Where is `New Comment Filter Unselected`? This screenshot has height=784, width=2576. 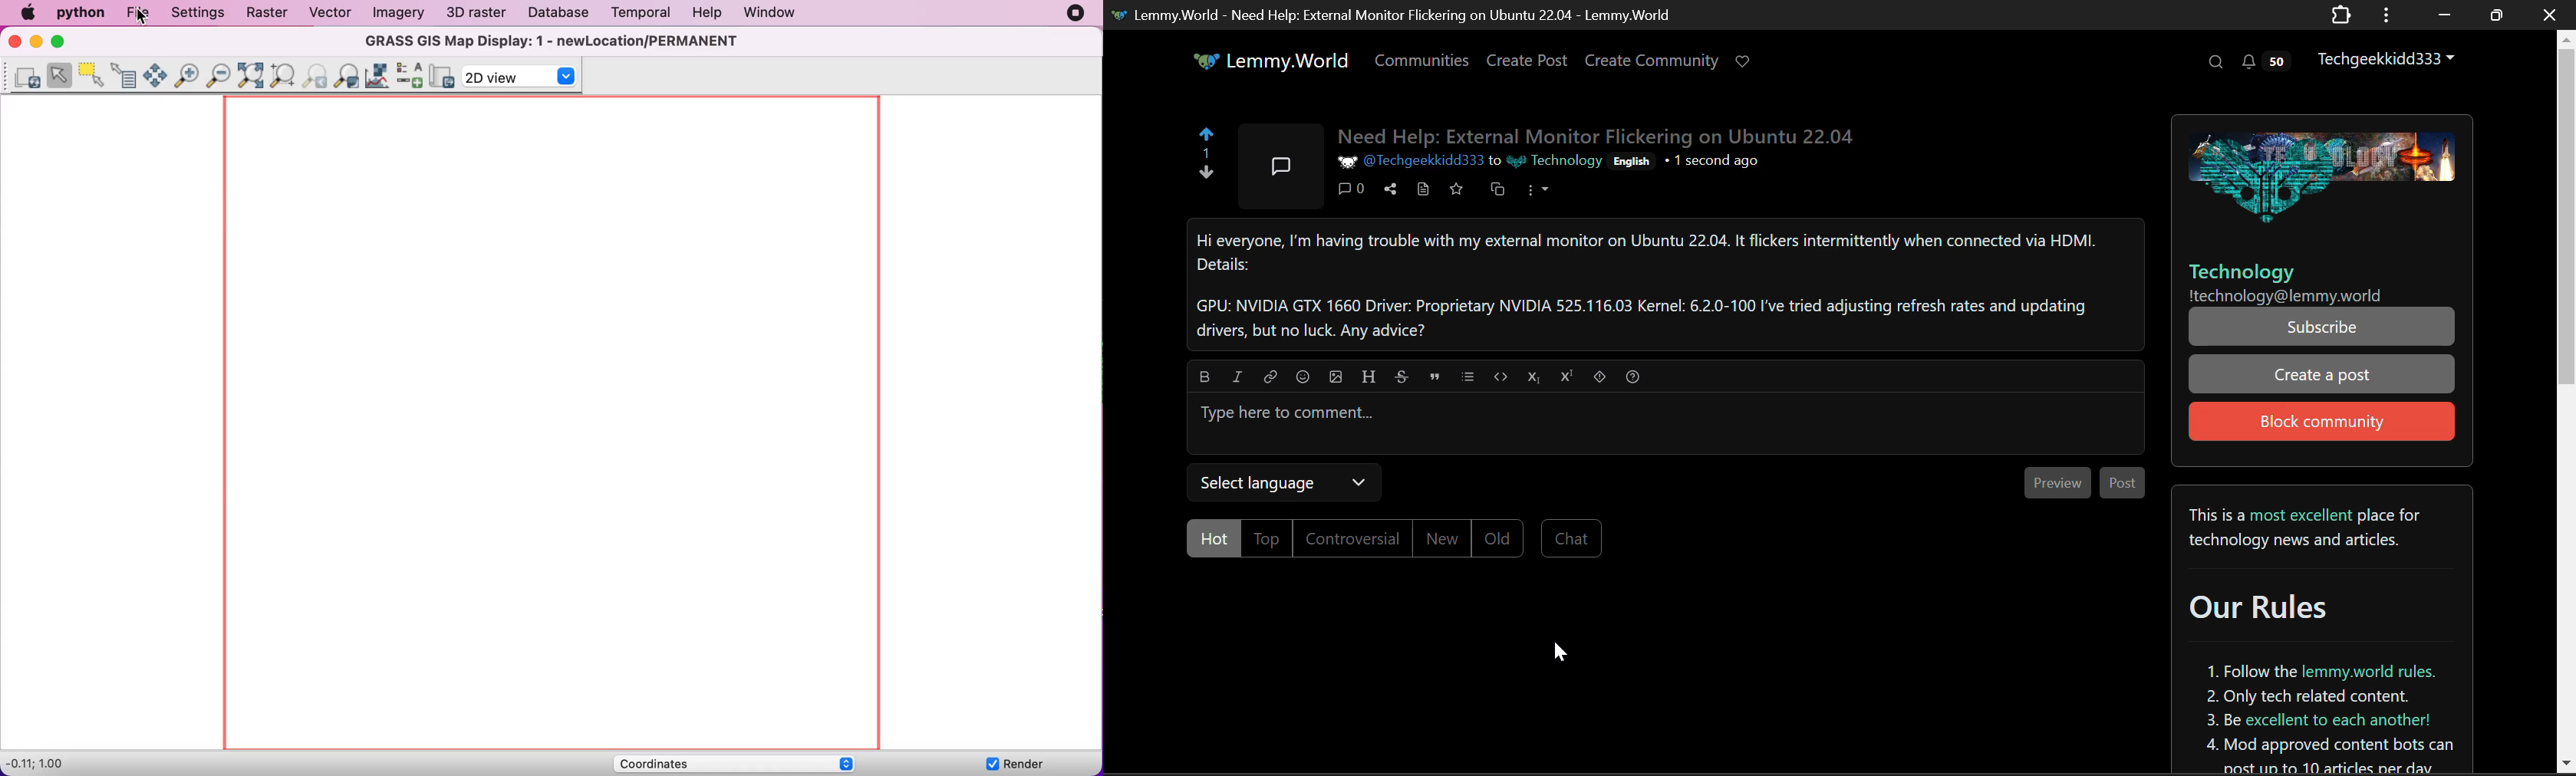 New Comment Filter Unselected is located at coordinates (1439, 538).